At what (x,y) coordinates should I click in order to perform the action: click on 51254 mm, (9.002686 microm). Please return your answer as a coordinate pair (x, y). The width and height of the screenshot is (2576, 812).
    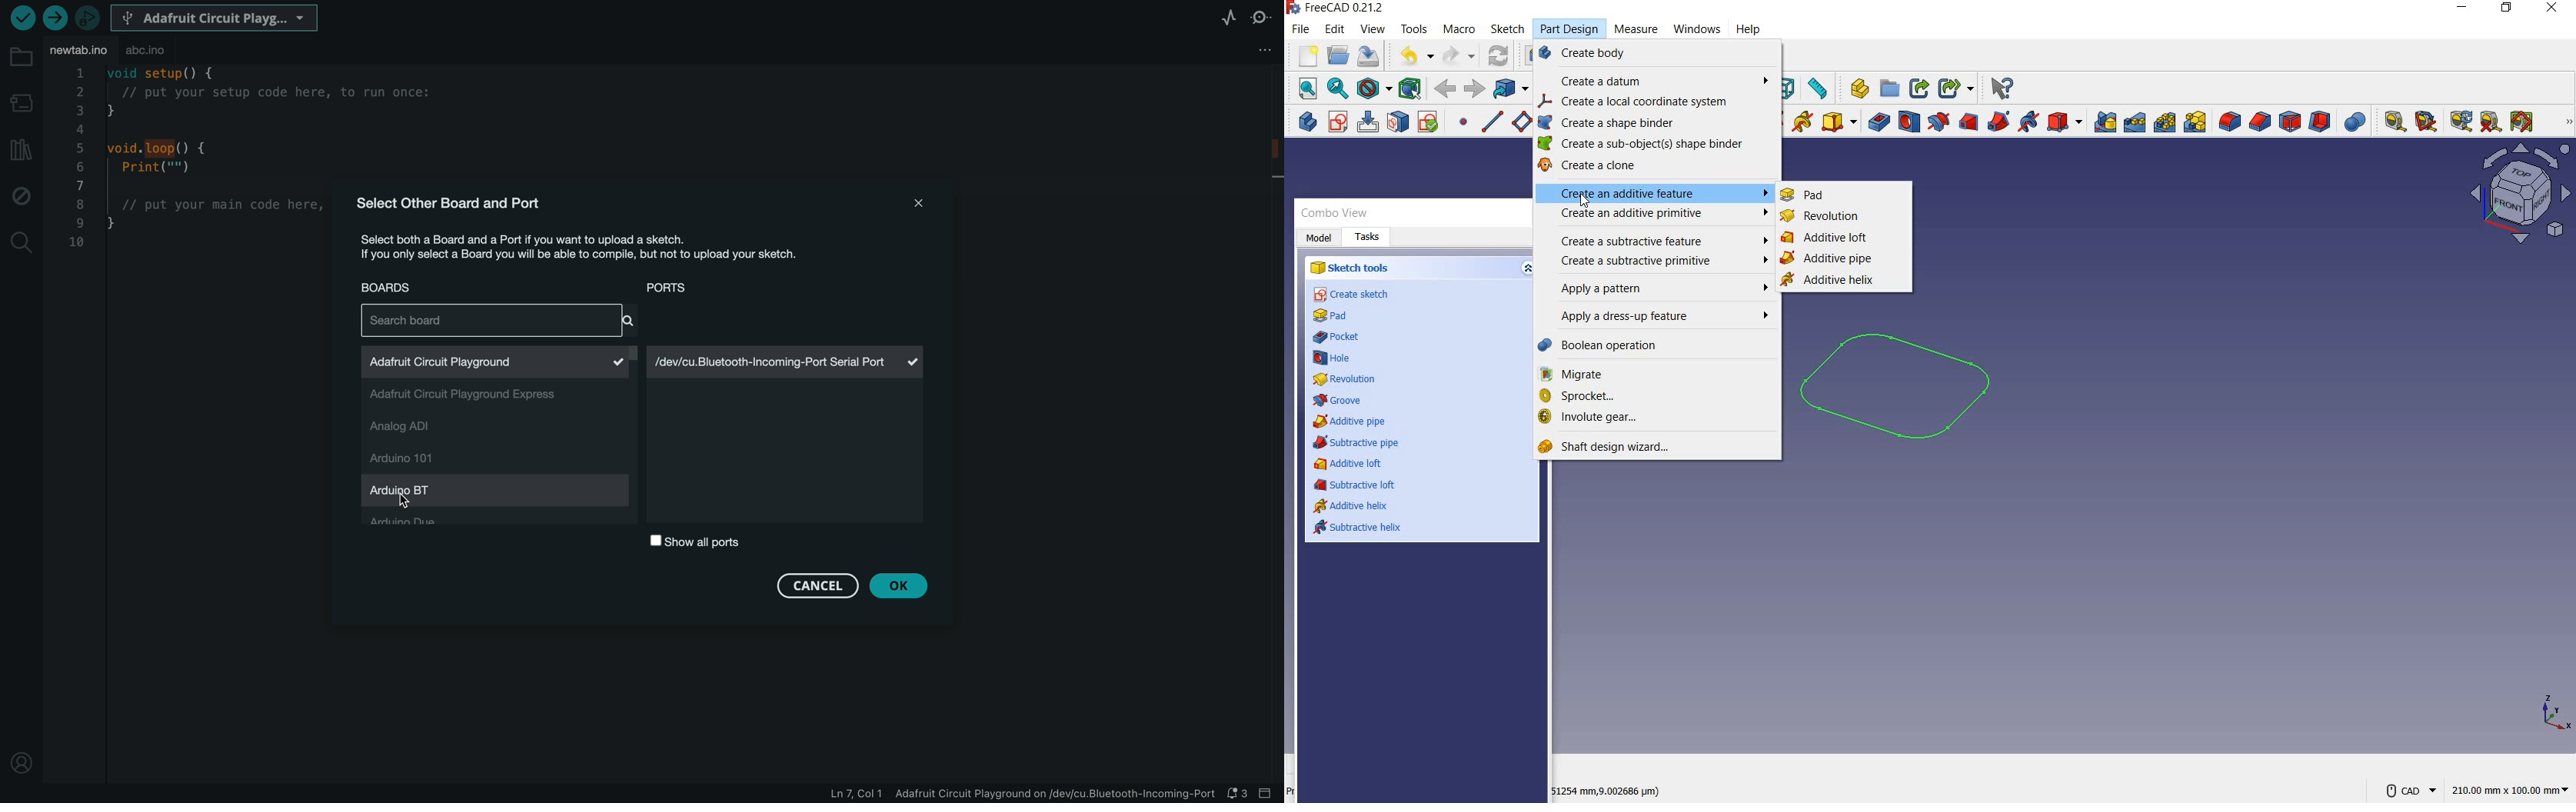
    Looking at the image, I should click on (1607, 793).